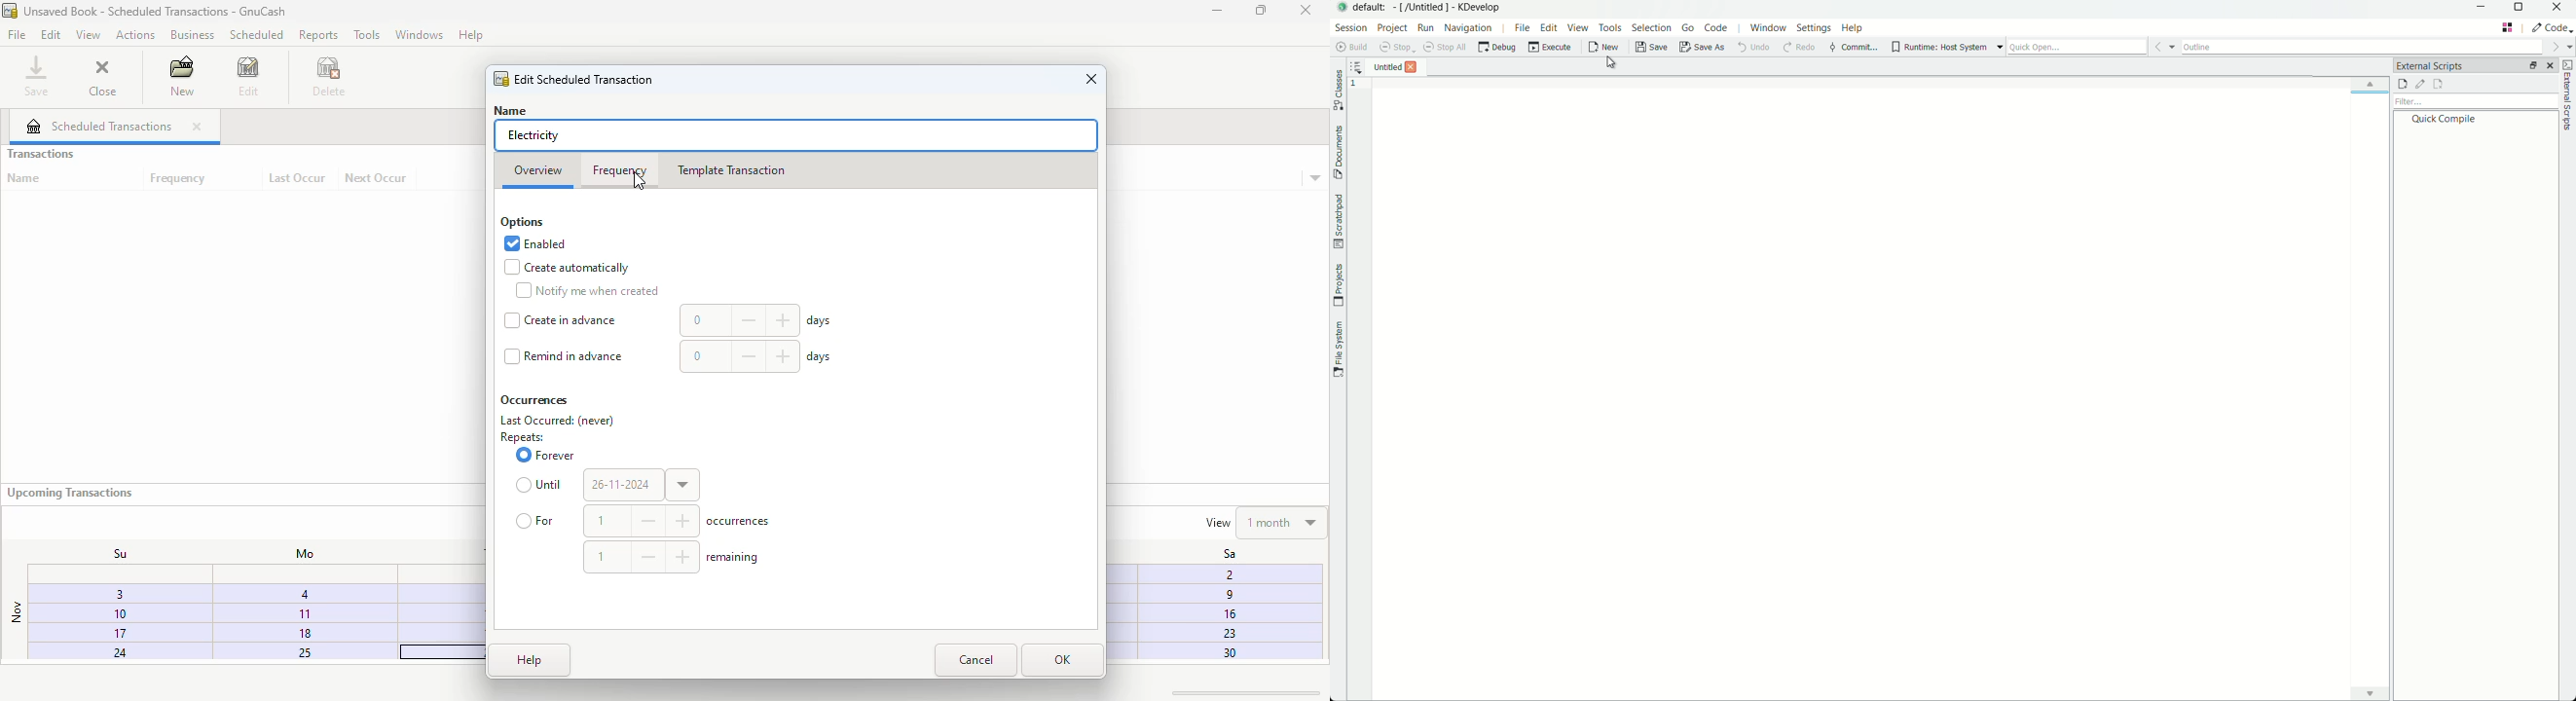 This screenshot has height=728, width=2576. What do you see at coordinates (2091, 45) in the screenshot?
I see `quick open` at bounding box center [2091, 45].